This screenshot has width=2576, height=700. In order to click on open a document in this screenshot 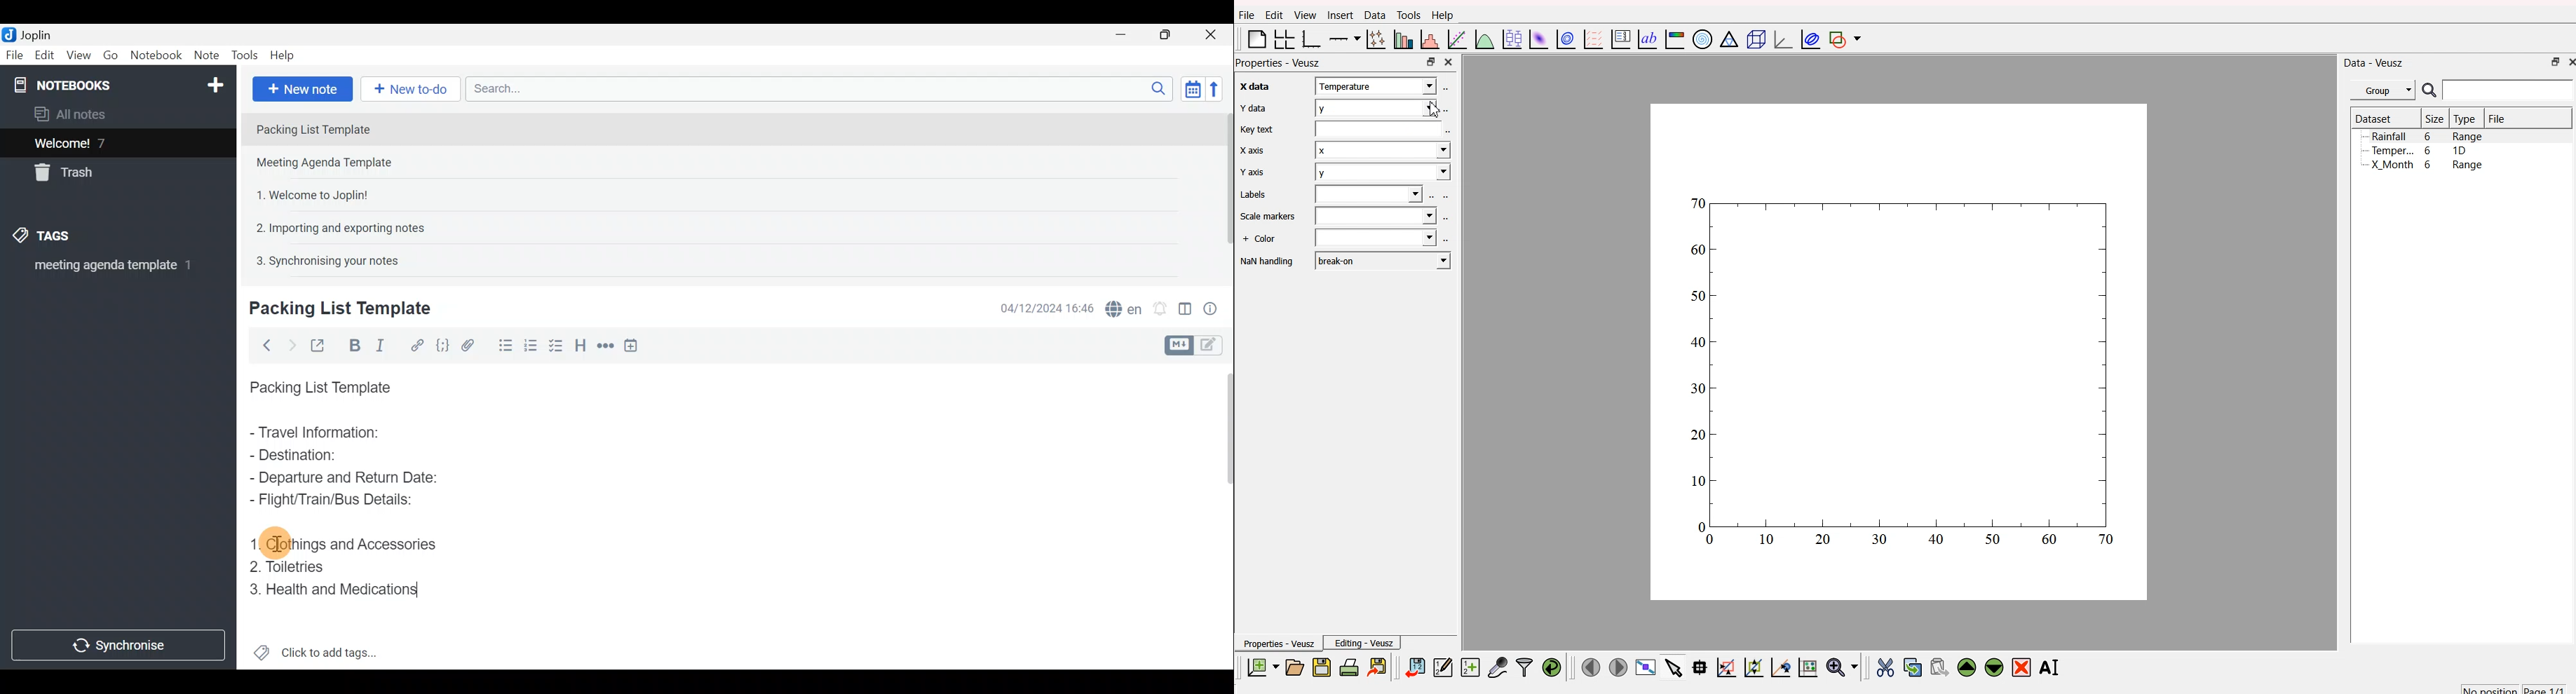, I will do `click(1294, 666)`.